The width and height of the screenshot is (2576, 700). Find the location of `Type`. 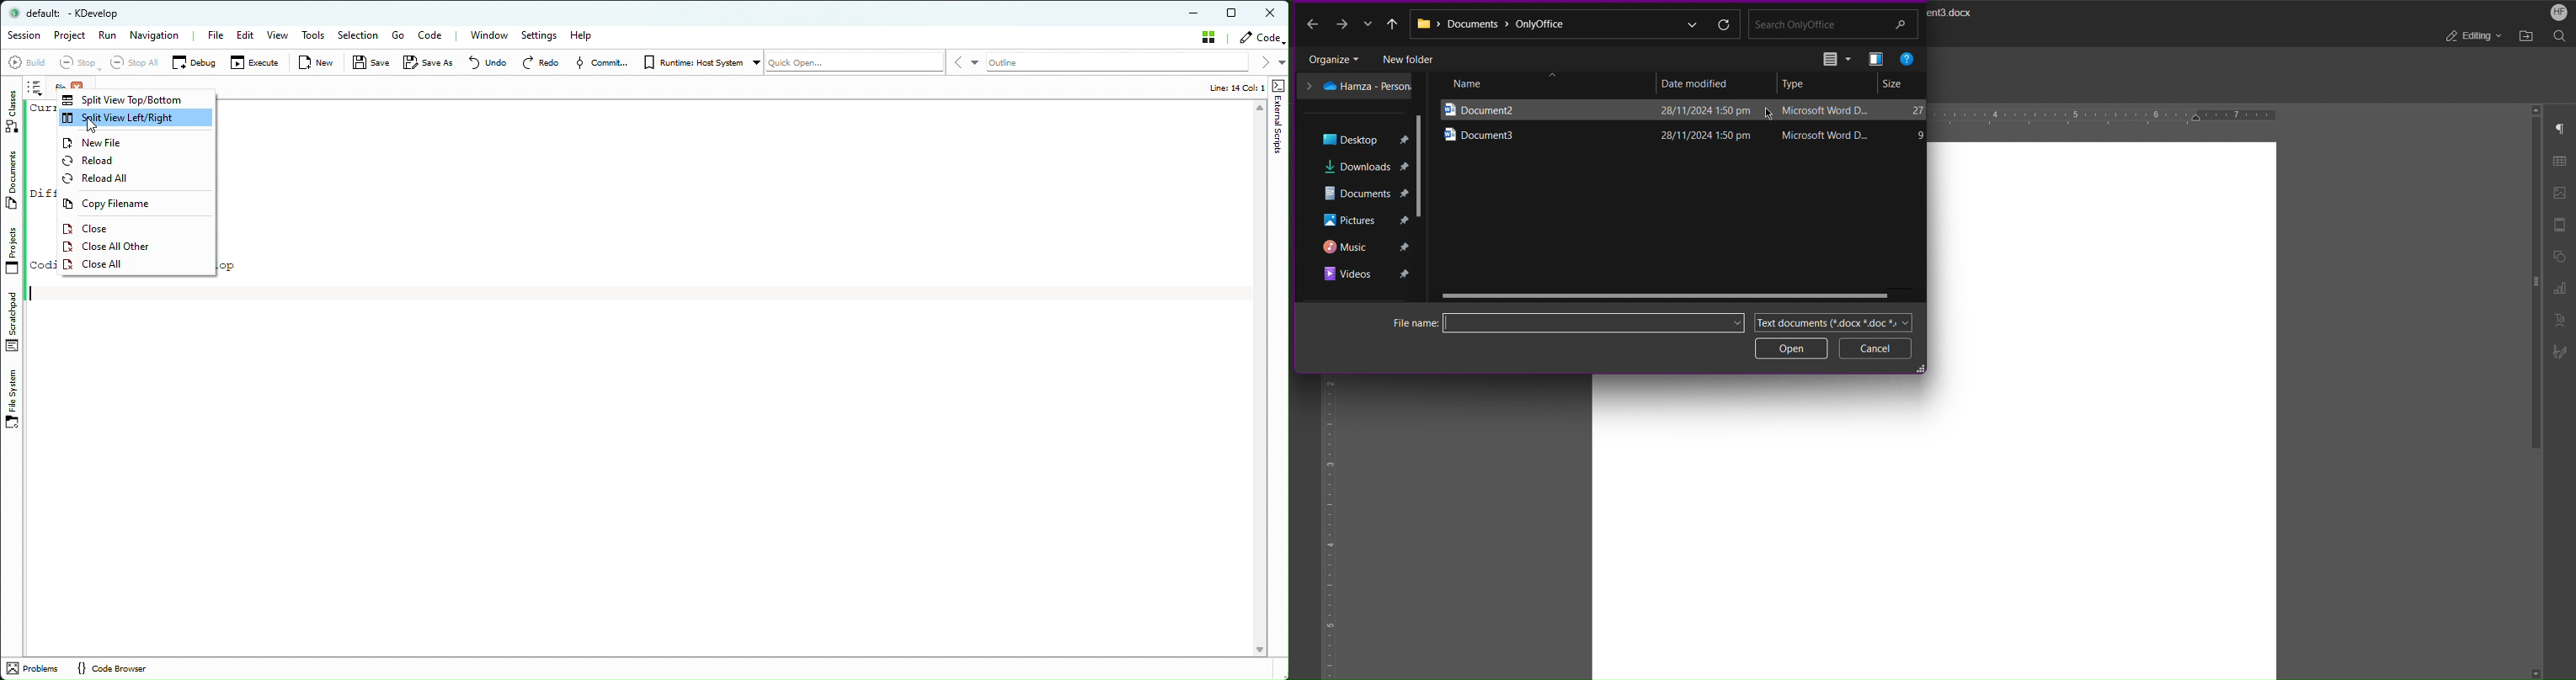

Type is located at coordinates (1797, 84).